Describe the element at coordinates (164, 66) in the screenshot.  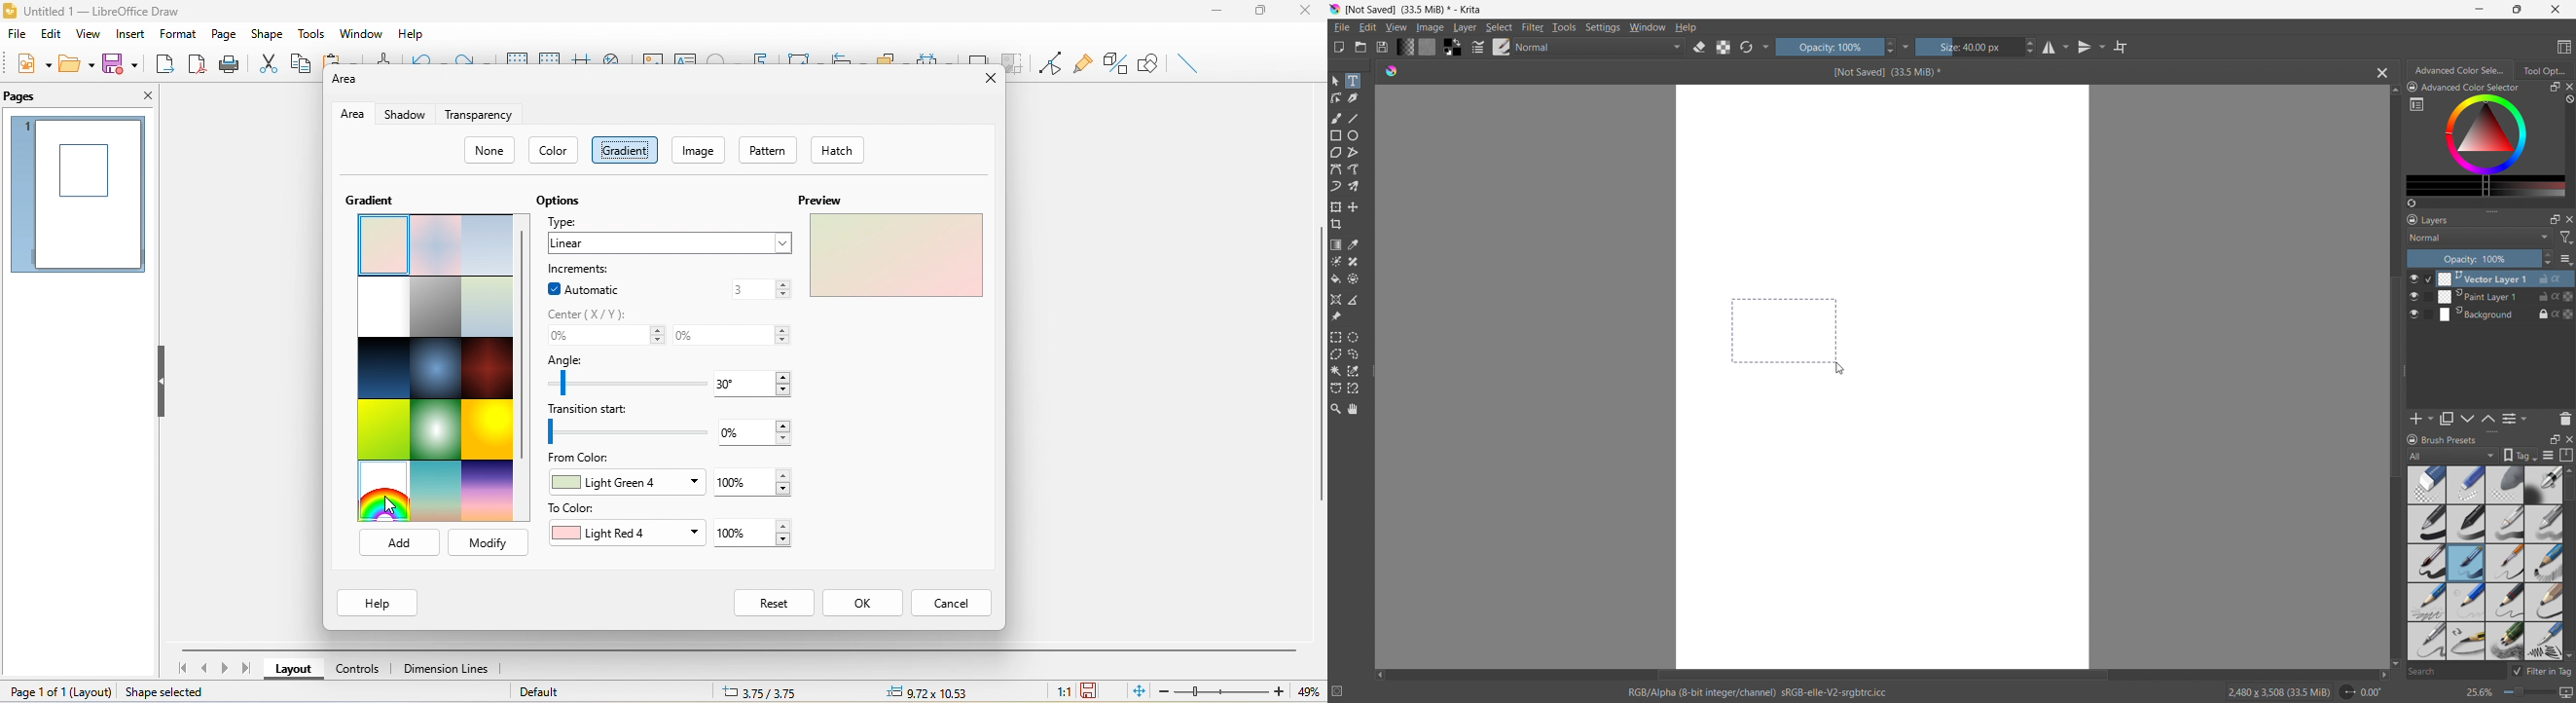
I see `export` at that location.